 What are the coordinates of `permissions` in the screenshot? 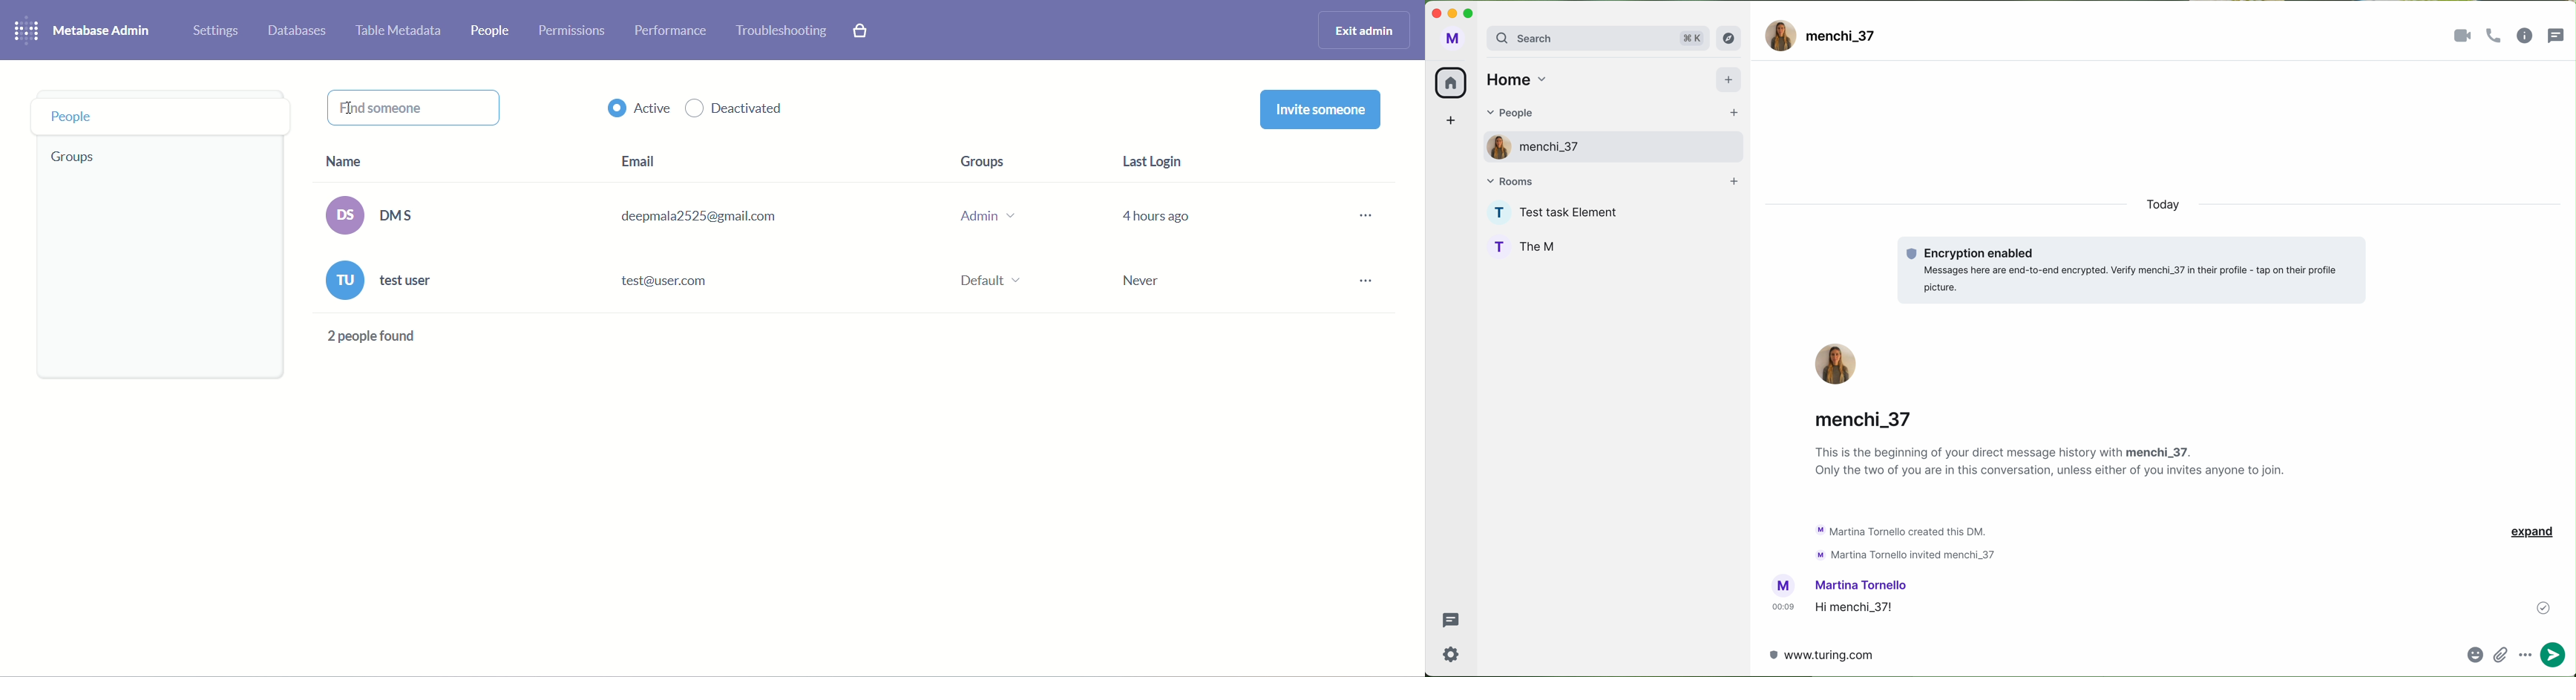 It's located at (574, 30).